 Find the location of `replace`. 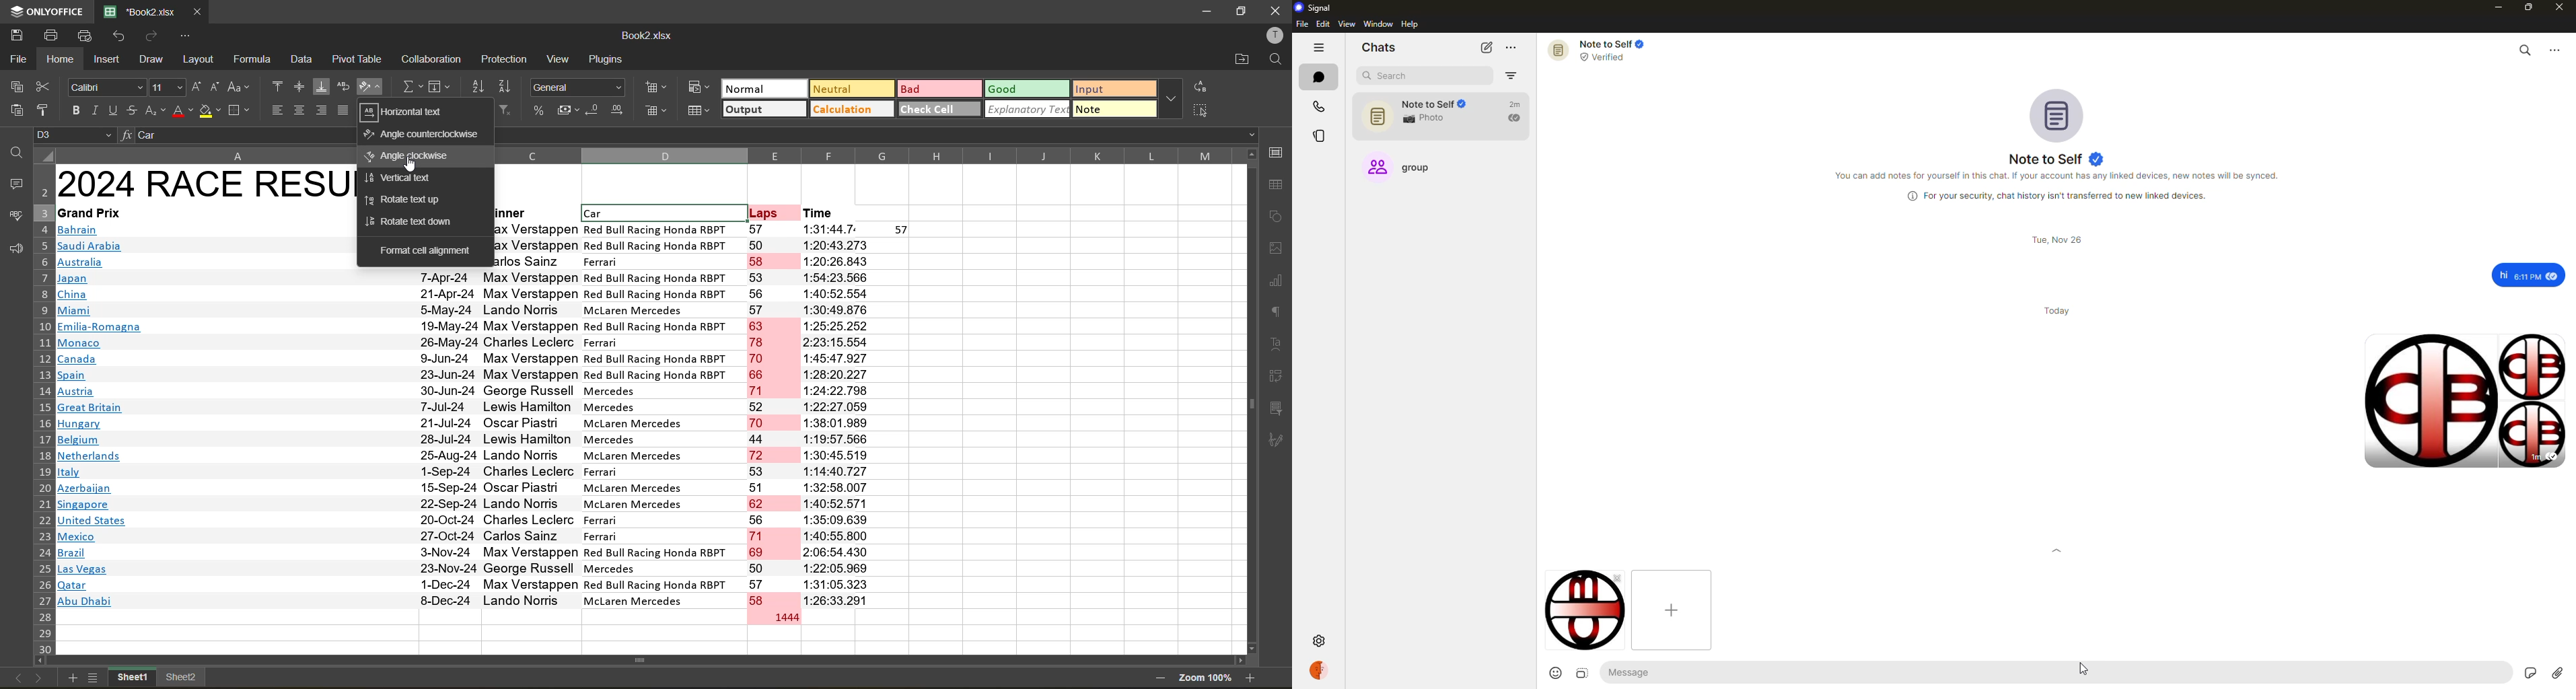

replace is located at coordinates (1199, 87).